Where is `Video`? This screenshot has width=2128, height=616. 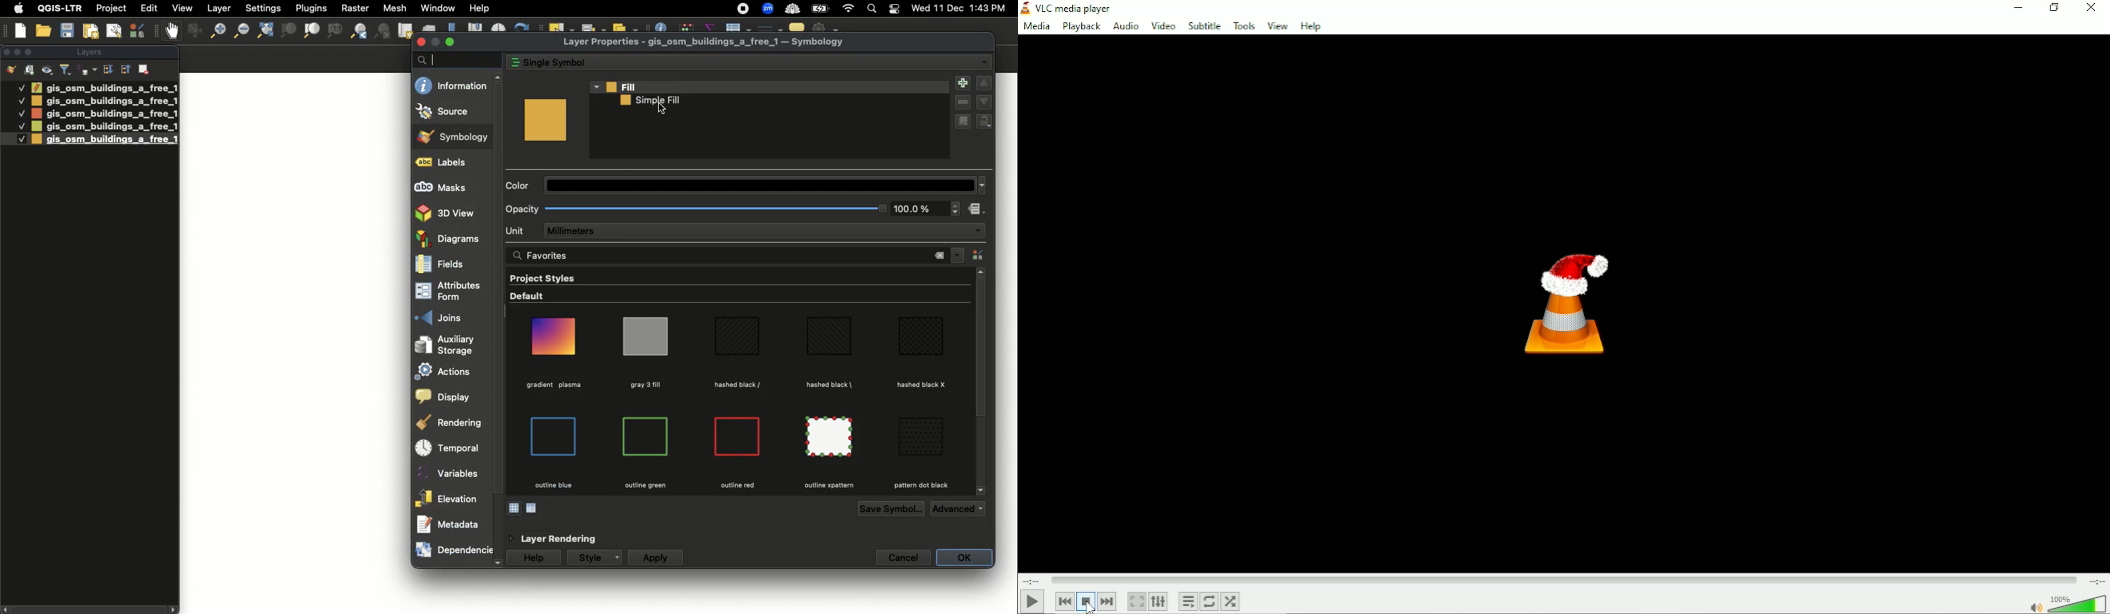 Video is located at coordinates (1163, 27).